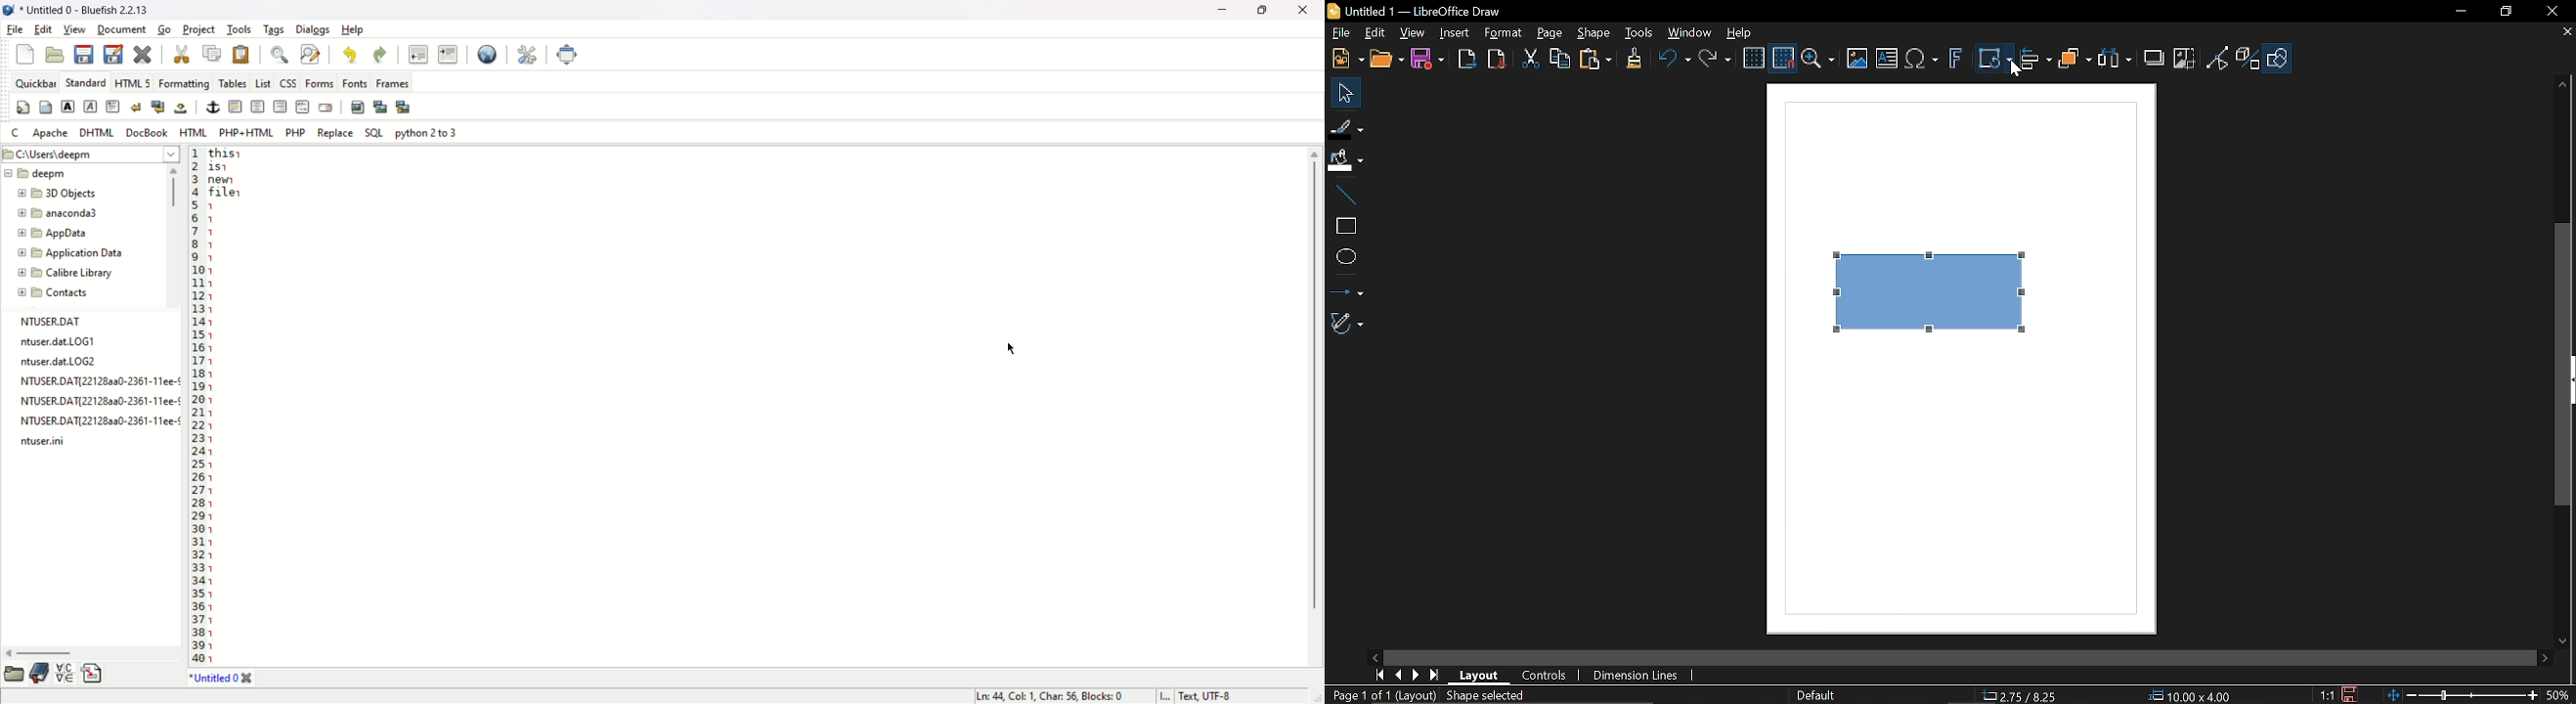  Describe the element at coordinates (86, 53) in the screenshot. I see `save` at that location.